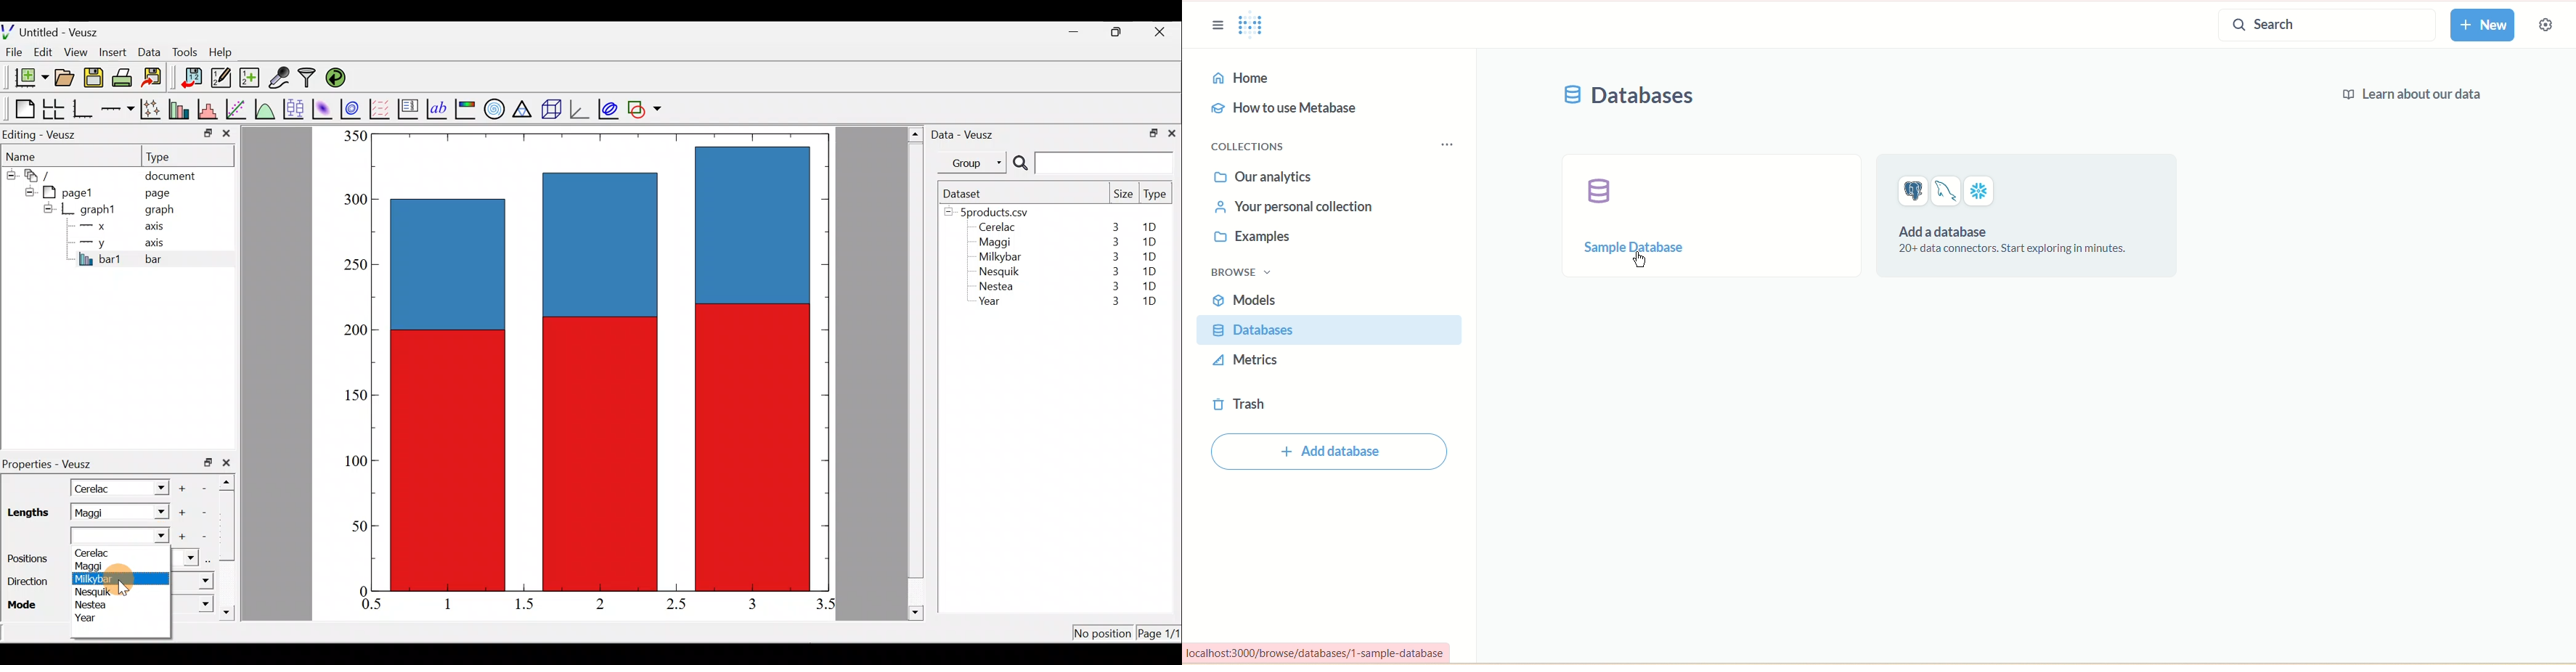  Describe the element at coordinates (1448, 146) in the screenshot. I see `options` at that location.